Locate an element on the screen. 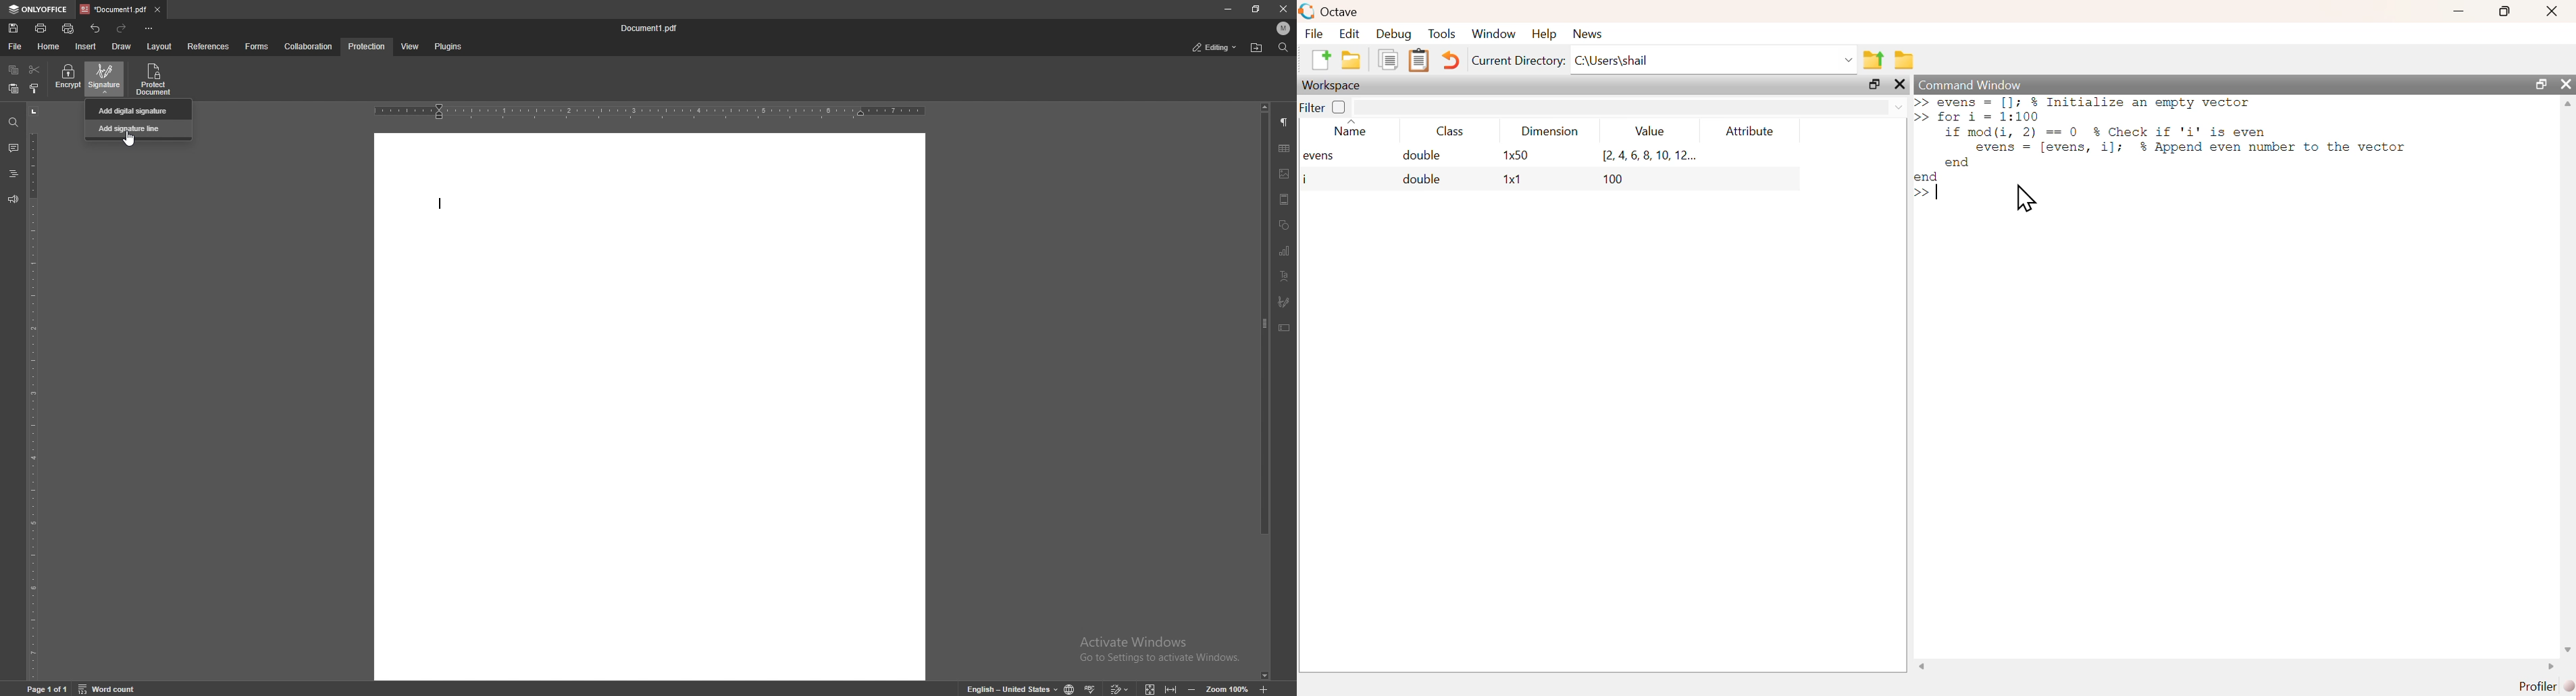  word count is located at coordinates (115, 688).